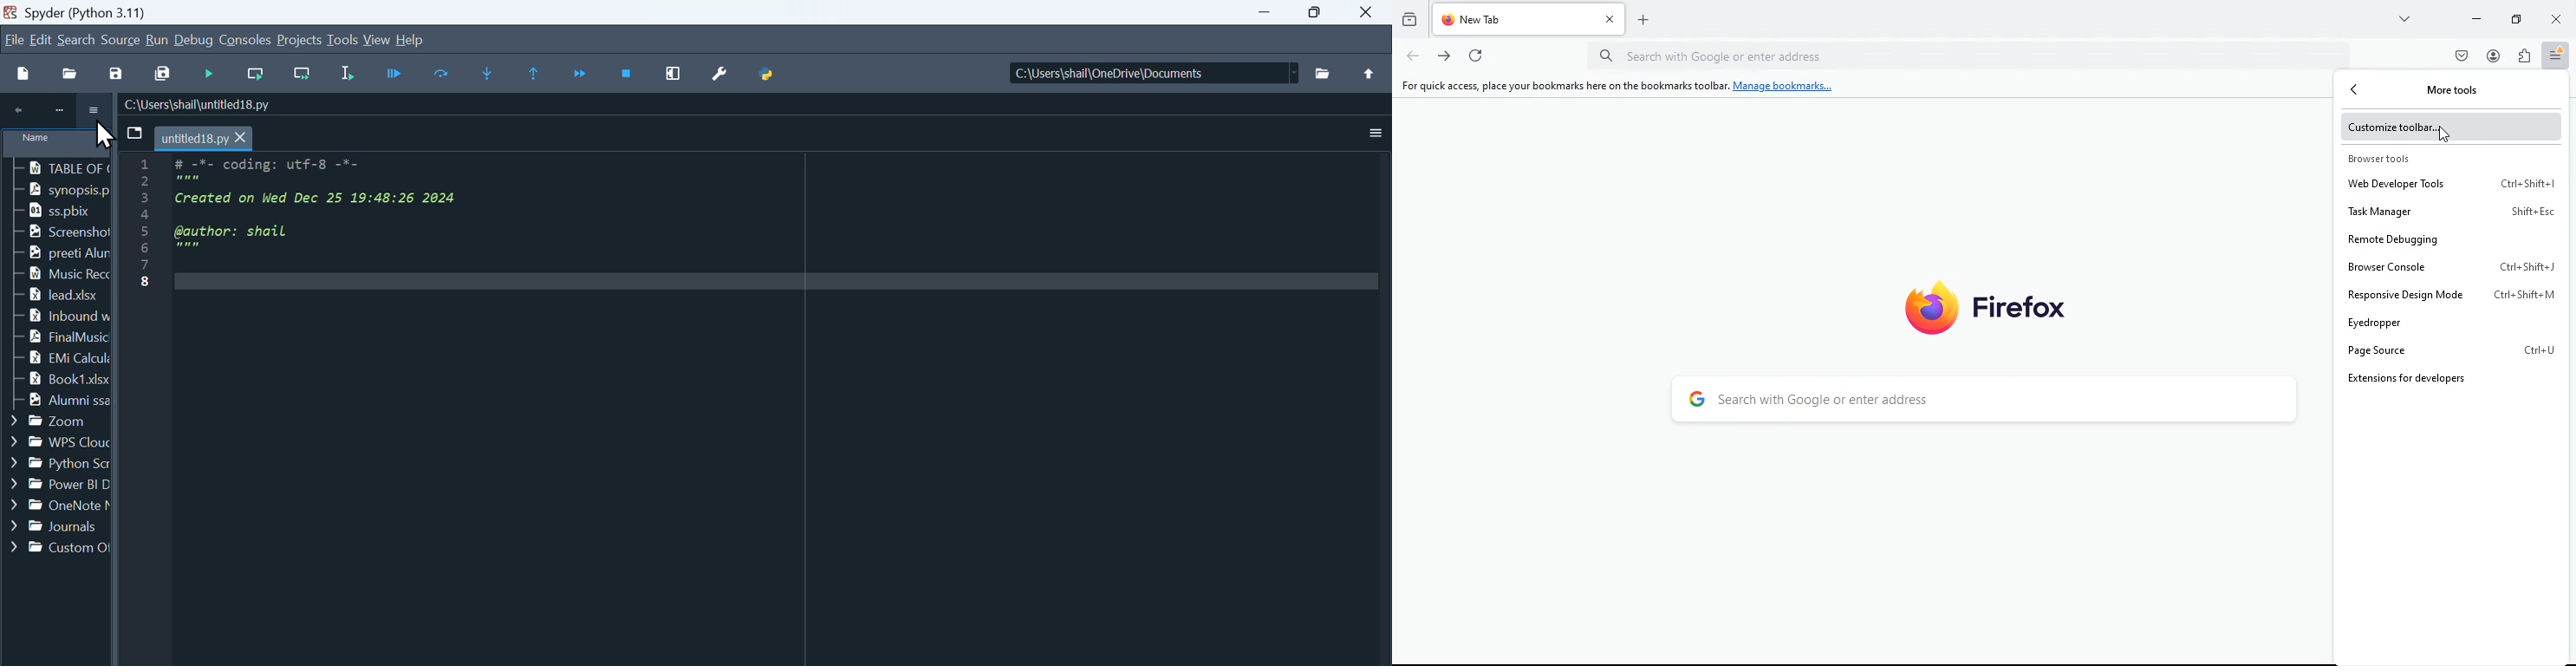 Image resolution: width=2576 pixels, height=672 pixels. Describe the element at coordinates (769, 69) in the screenshot. I see `Python path manager` at that location.